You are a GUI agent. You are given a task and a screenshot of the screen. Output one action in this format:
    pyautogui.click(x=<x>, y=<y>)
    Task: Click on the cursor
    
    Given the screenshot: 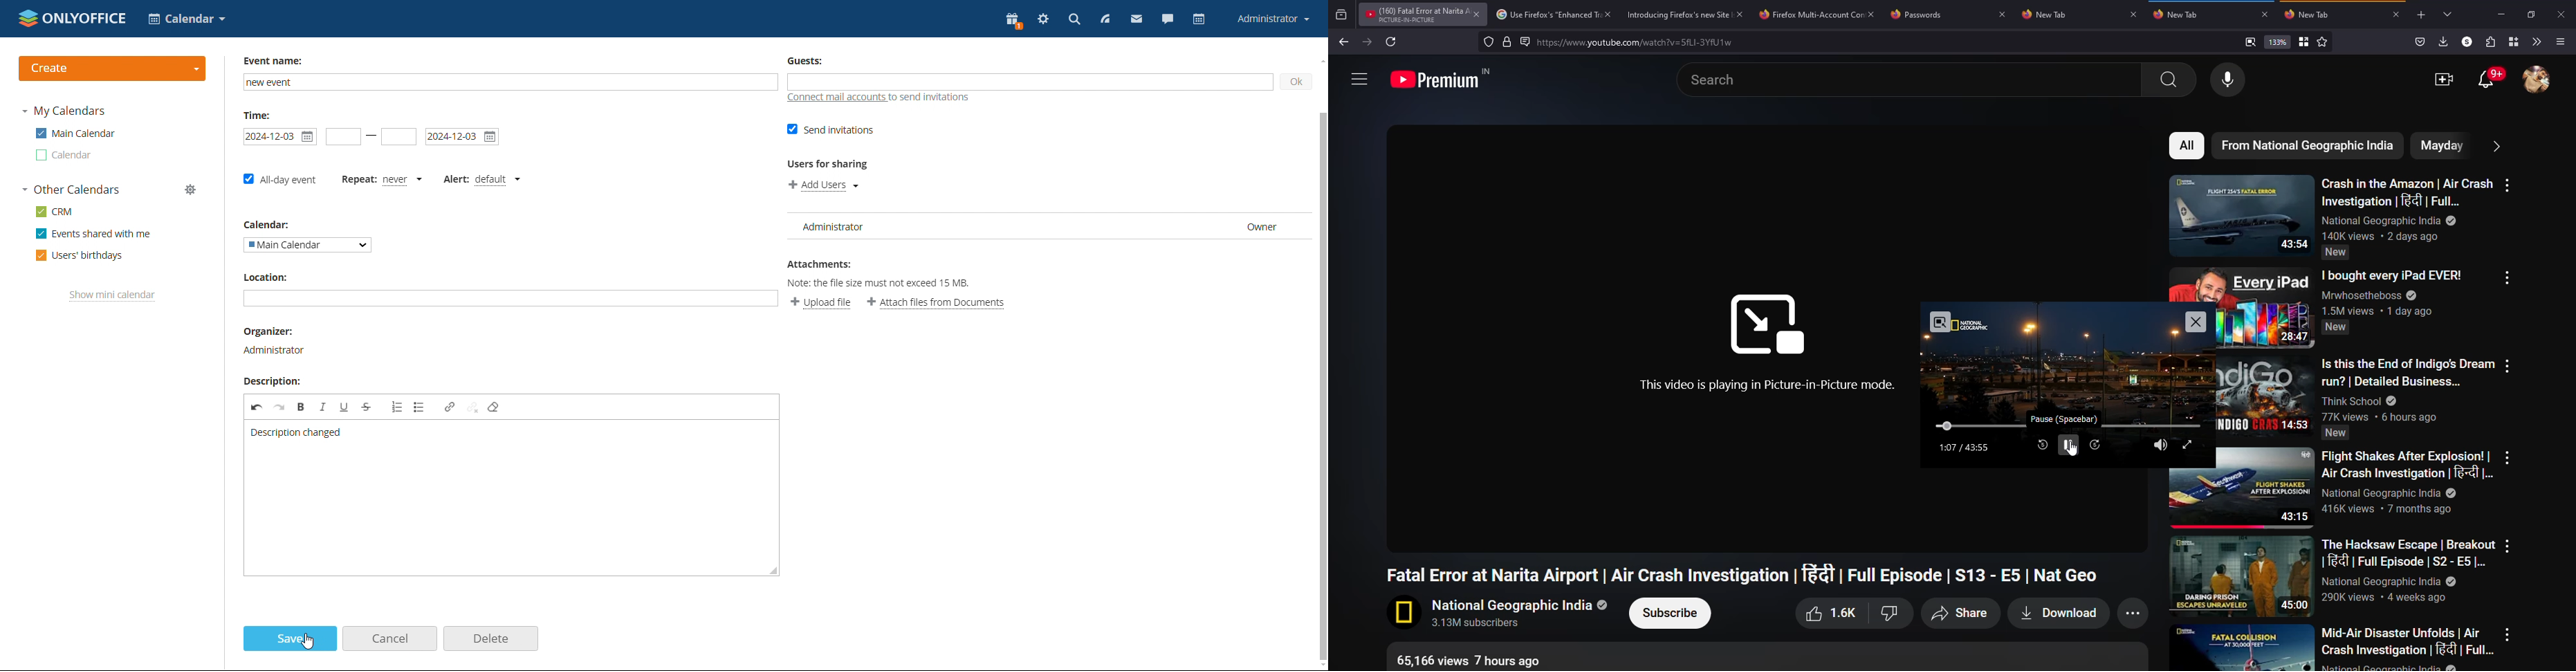 What is the action you would take?
    pyautogui.click(x=308, y=642)
    